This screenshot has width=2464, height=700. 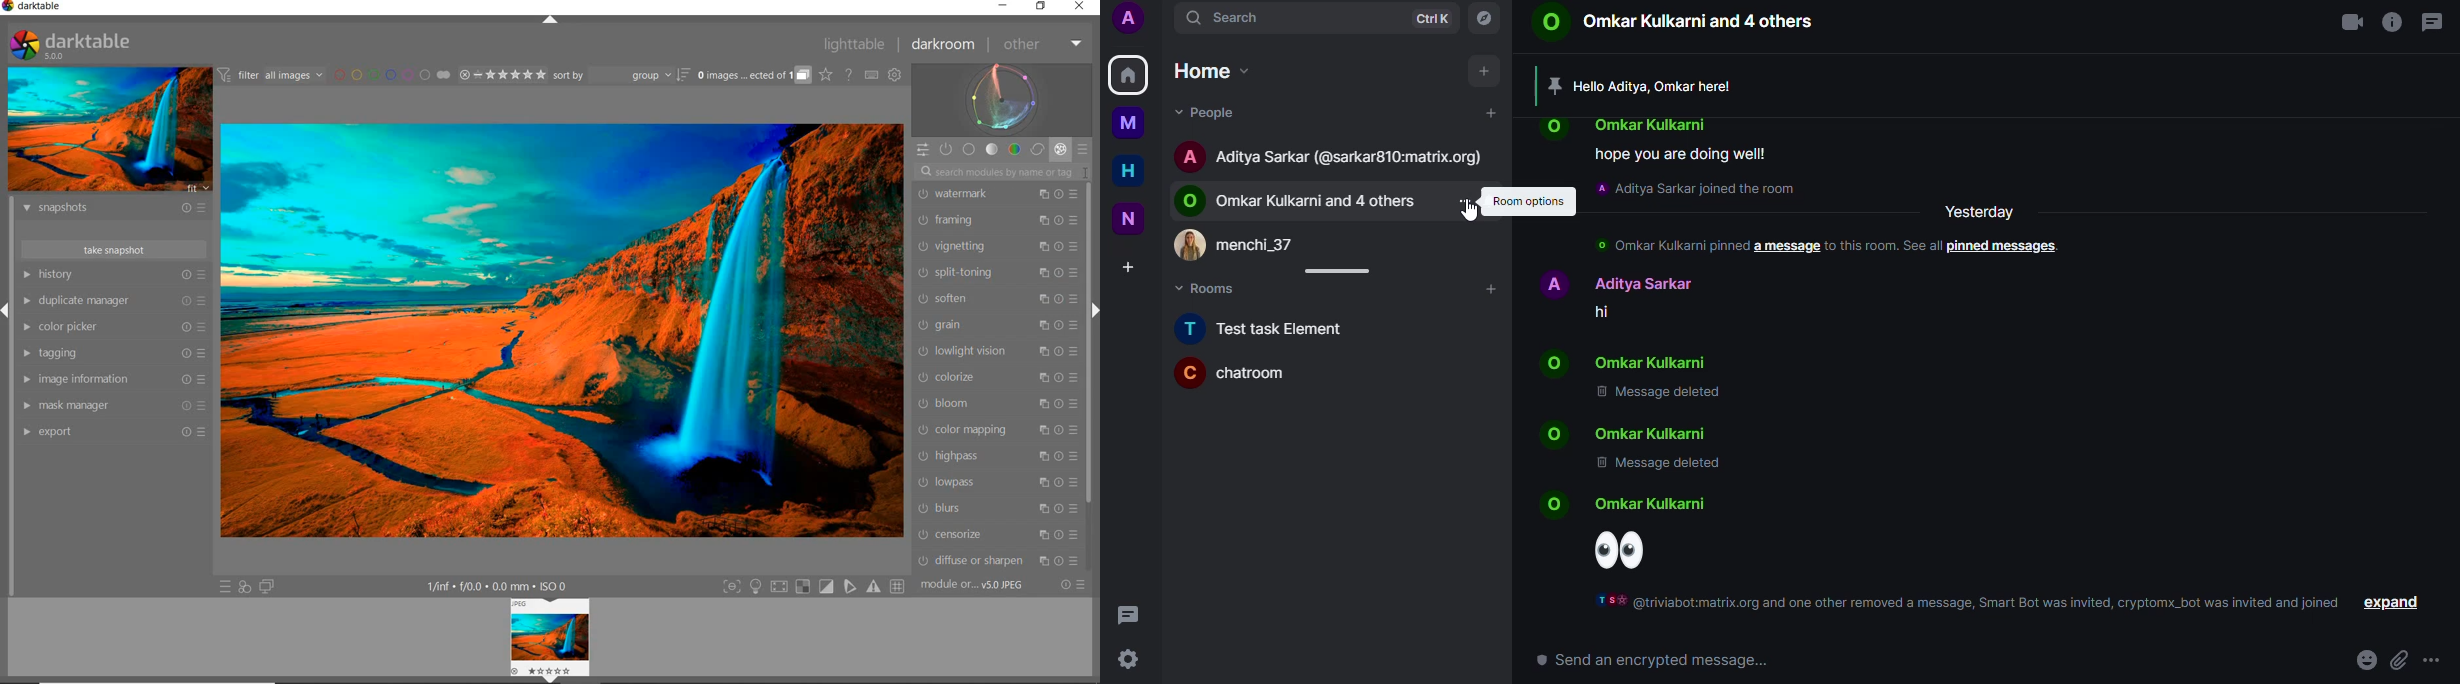 What do you see at coordinates (1464, 201) in the screenshot?
I see `more` at bounding box center [1464, 201].